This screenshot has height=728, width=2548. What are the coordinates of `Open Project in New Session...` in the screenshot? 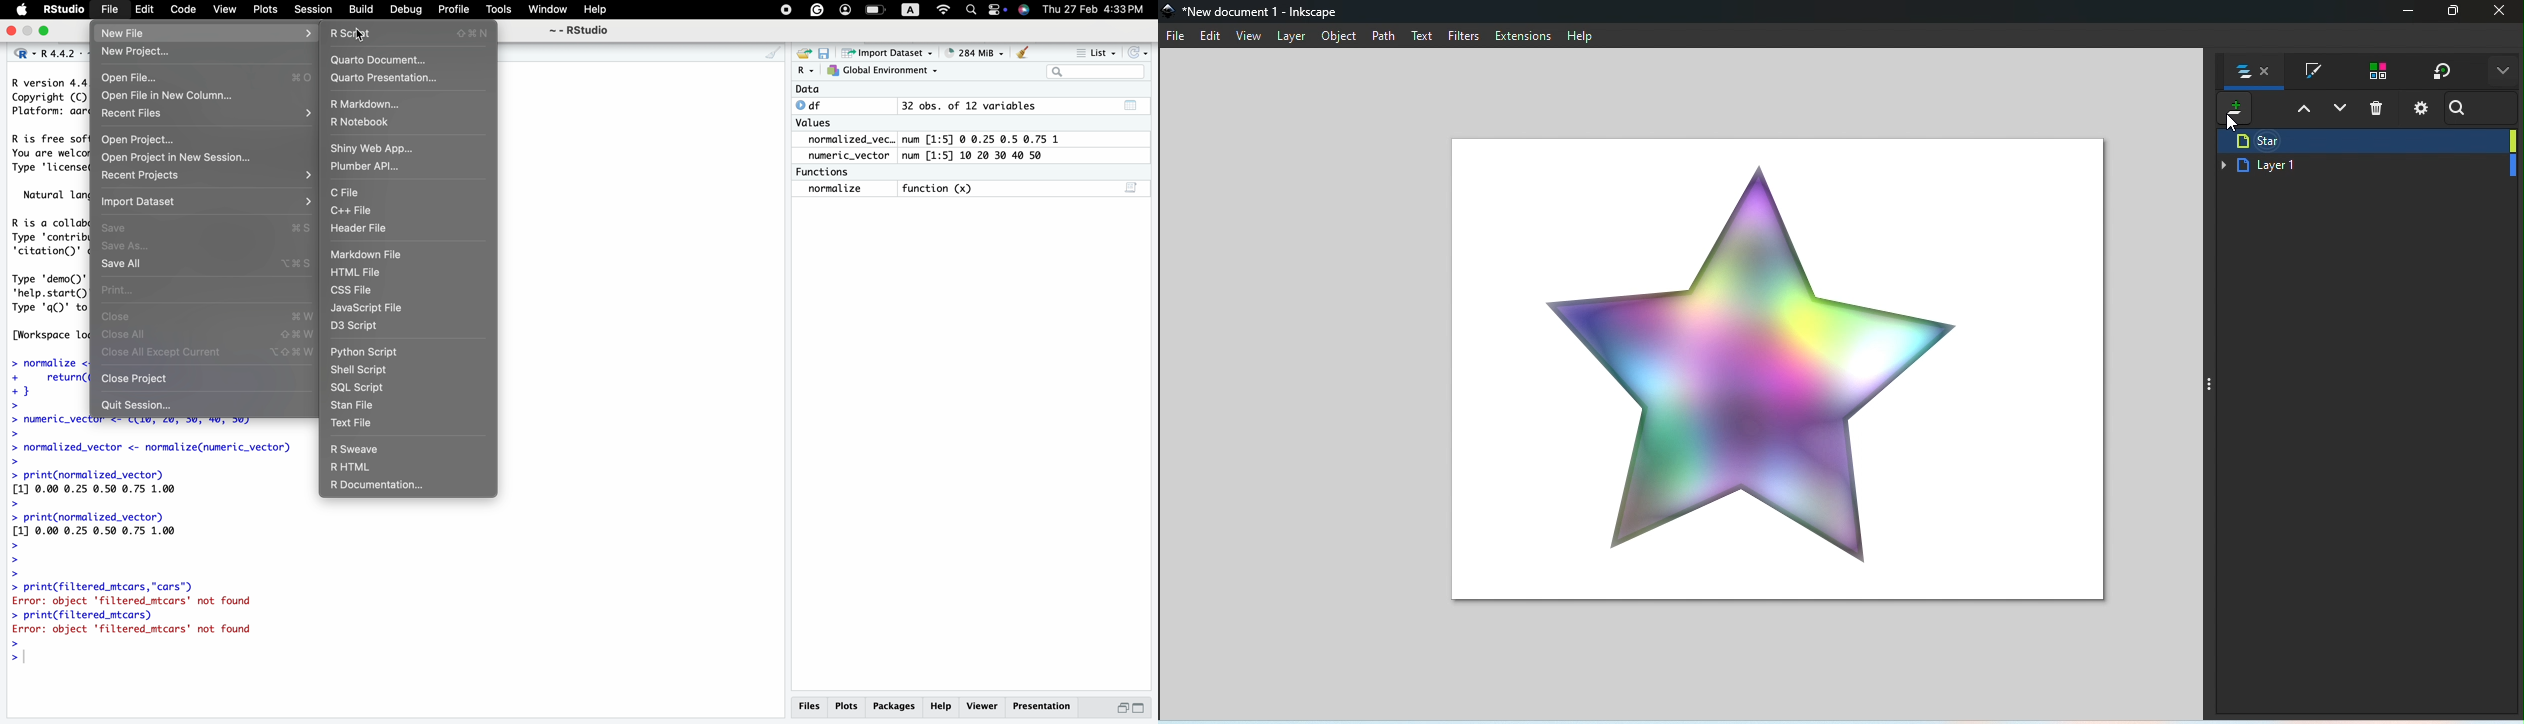 It's located at (173, 157).